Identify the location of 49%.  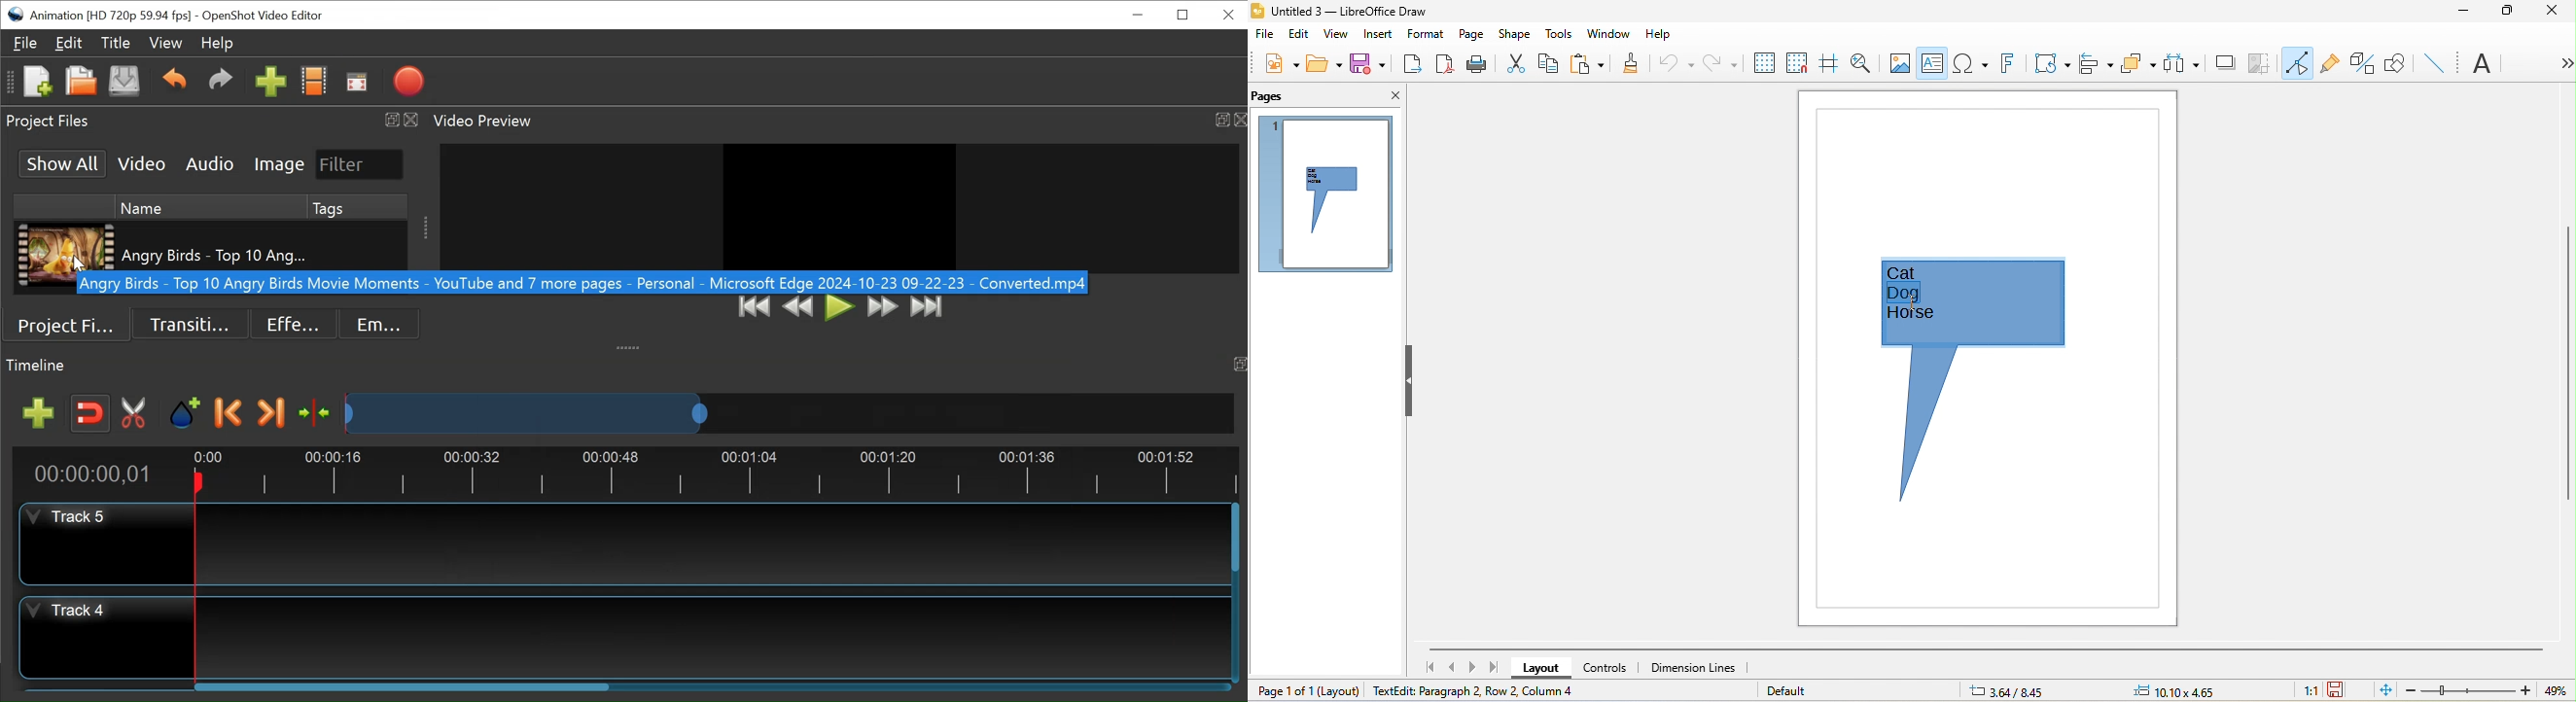
(2554, 688).